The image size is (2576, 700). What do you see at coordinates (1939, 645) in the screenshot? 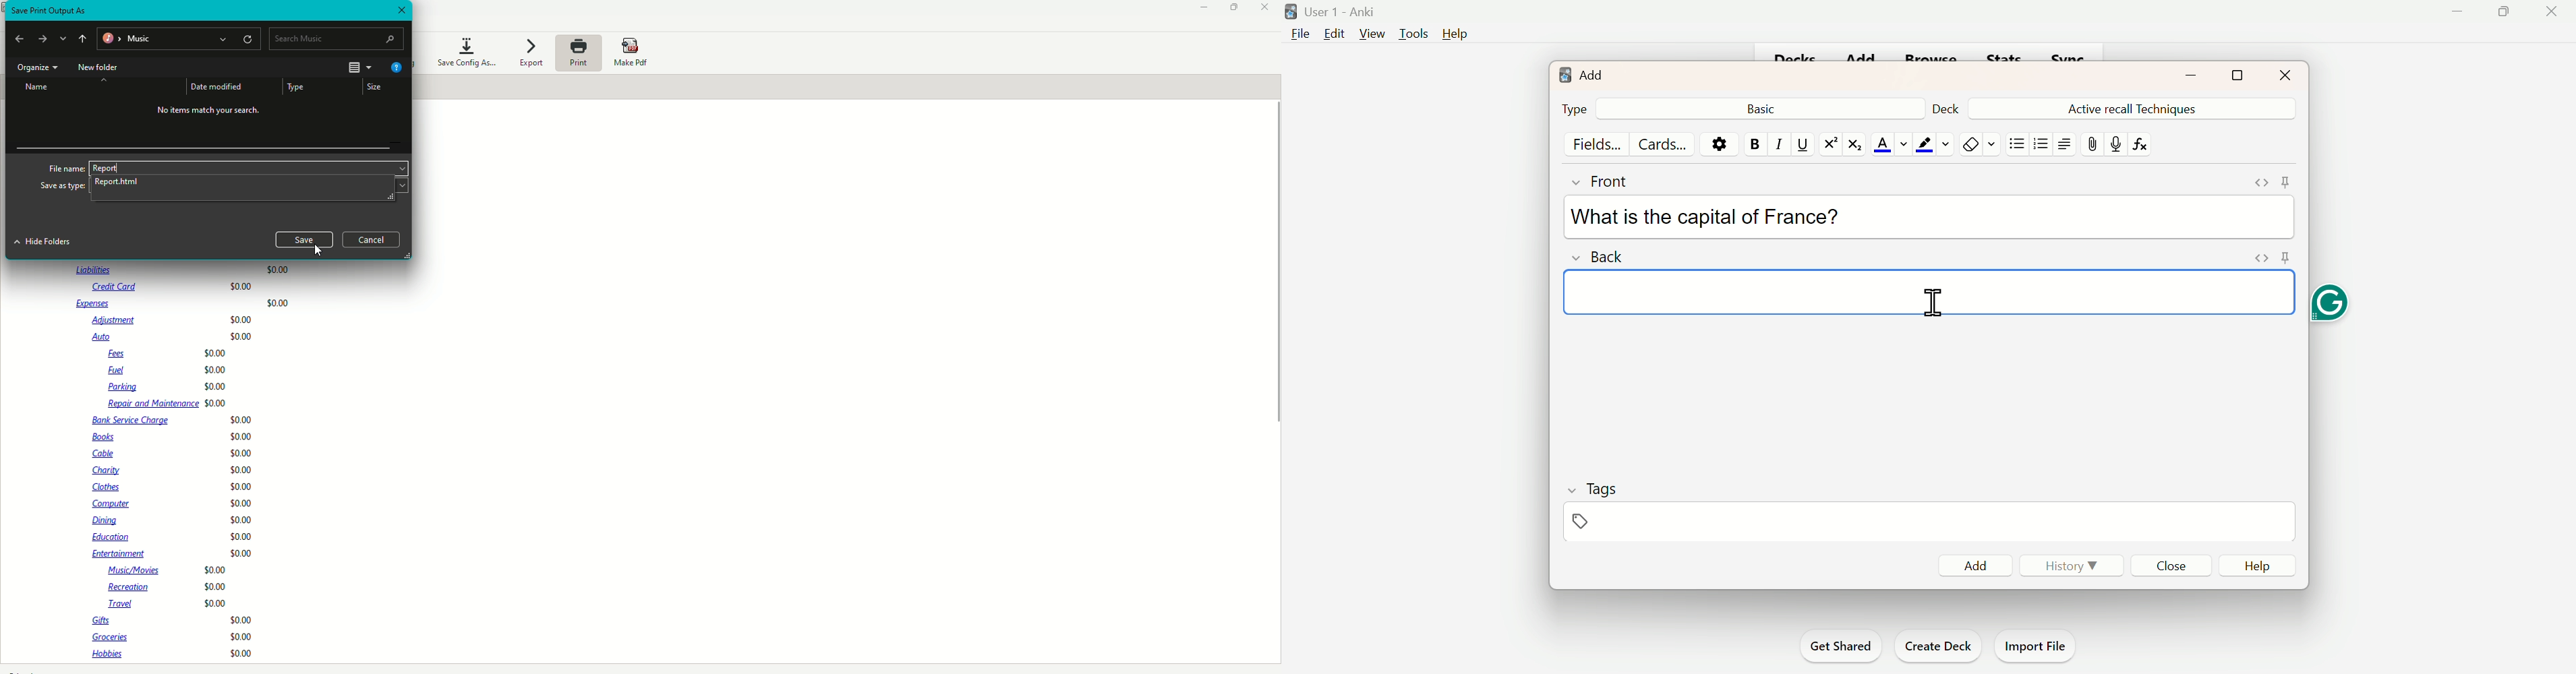
I see `Create Deck` at bounding box center [1939, 645].